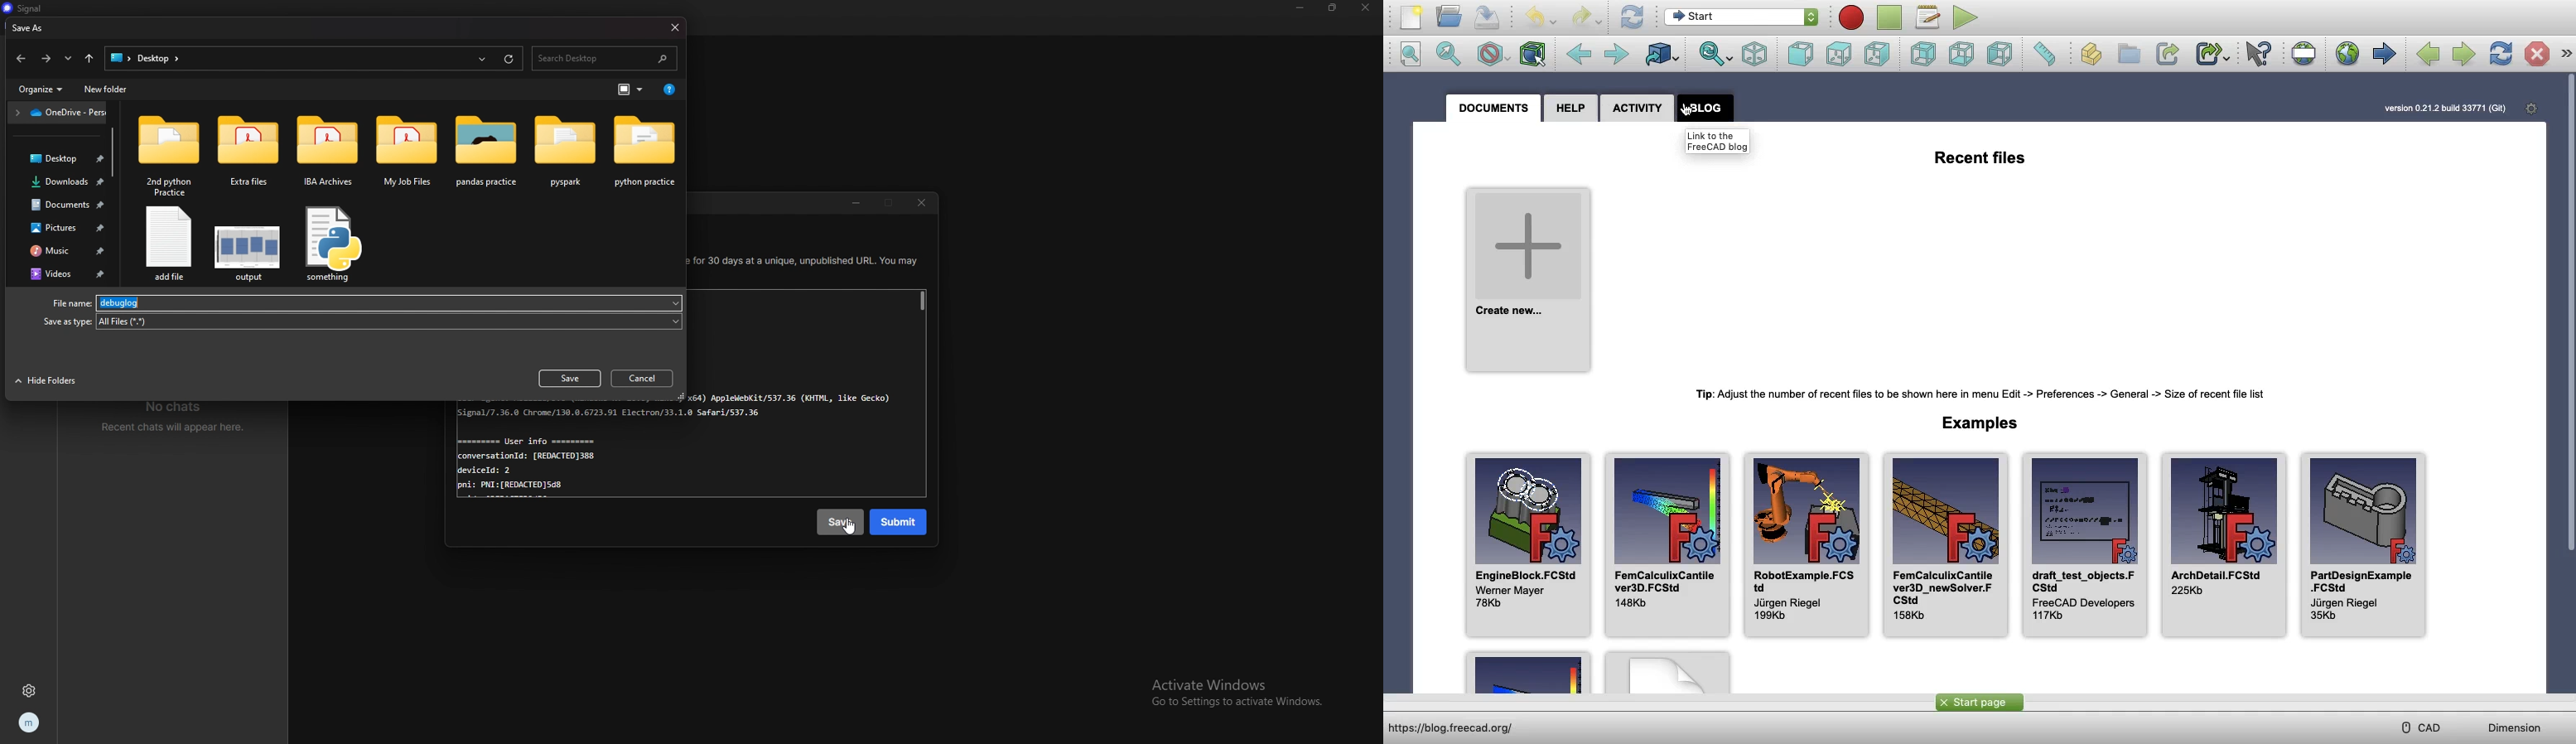 This screenshot has height=756, width=2576. I want to click on Open, so click(1449, 17).